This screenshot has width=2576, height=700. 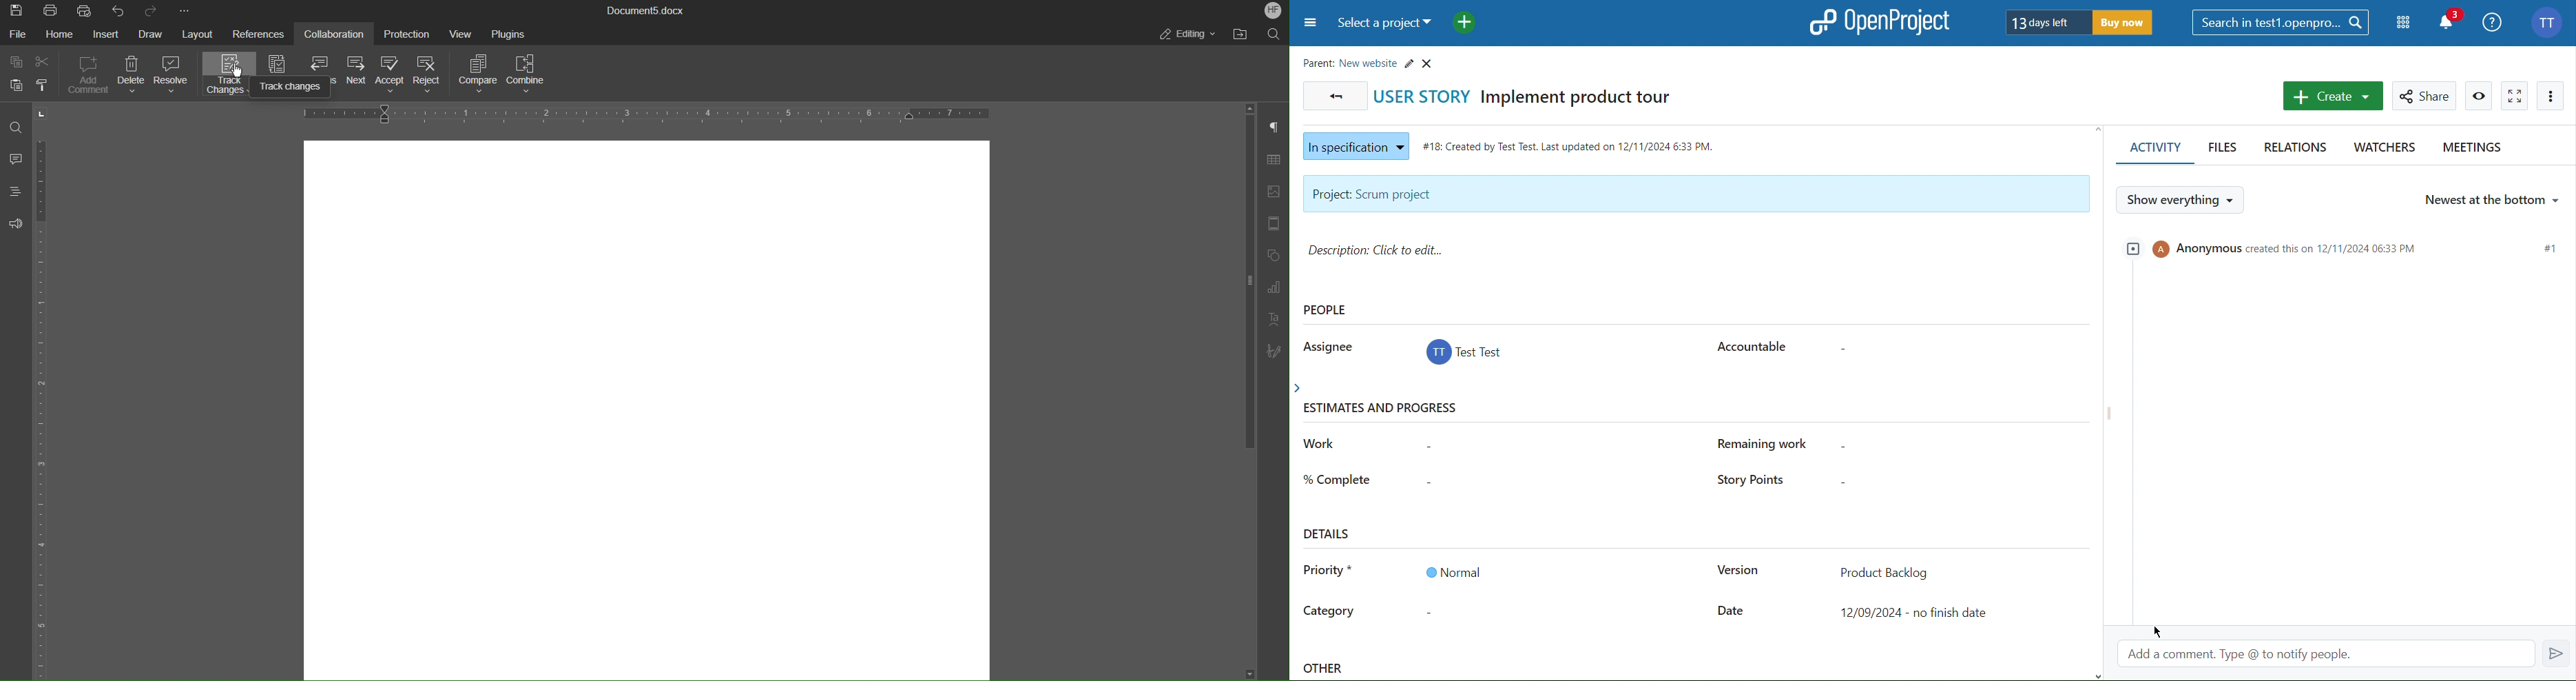 I want to click on Cursor, so click(x=2163, y=631).